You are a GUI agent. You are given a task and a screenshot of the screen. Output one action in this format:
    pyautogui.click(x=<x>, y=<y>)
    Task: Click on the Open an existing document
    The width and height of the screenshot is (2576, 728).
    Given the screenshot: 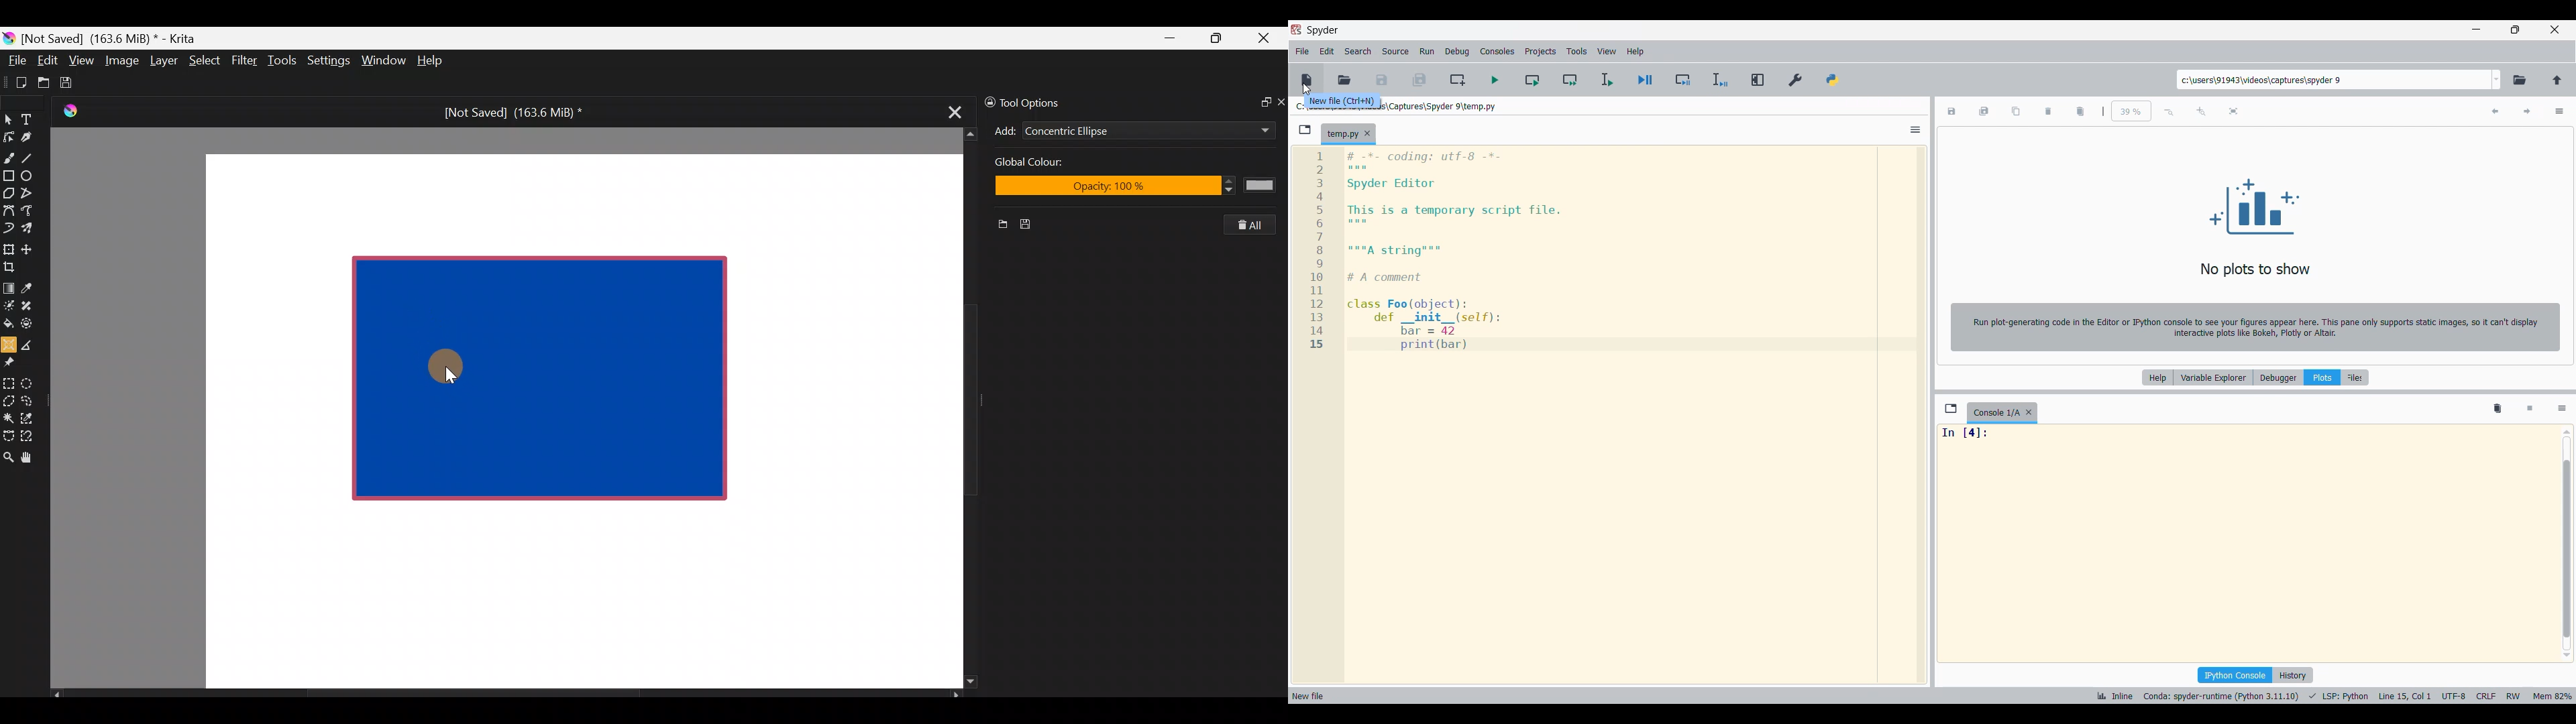 What is the action you would take?
    pyautogui.click(x=44, y=84)
    